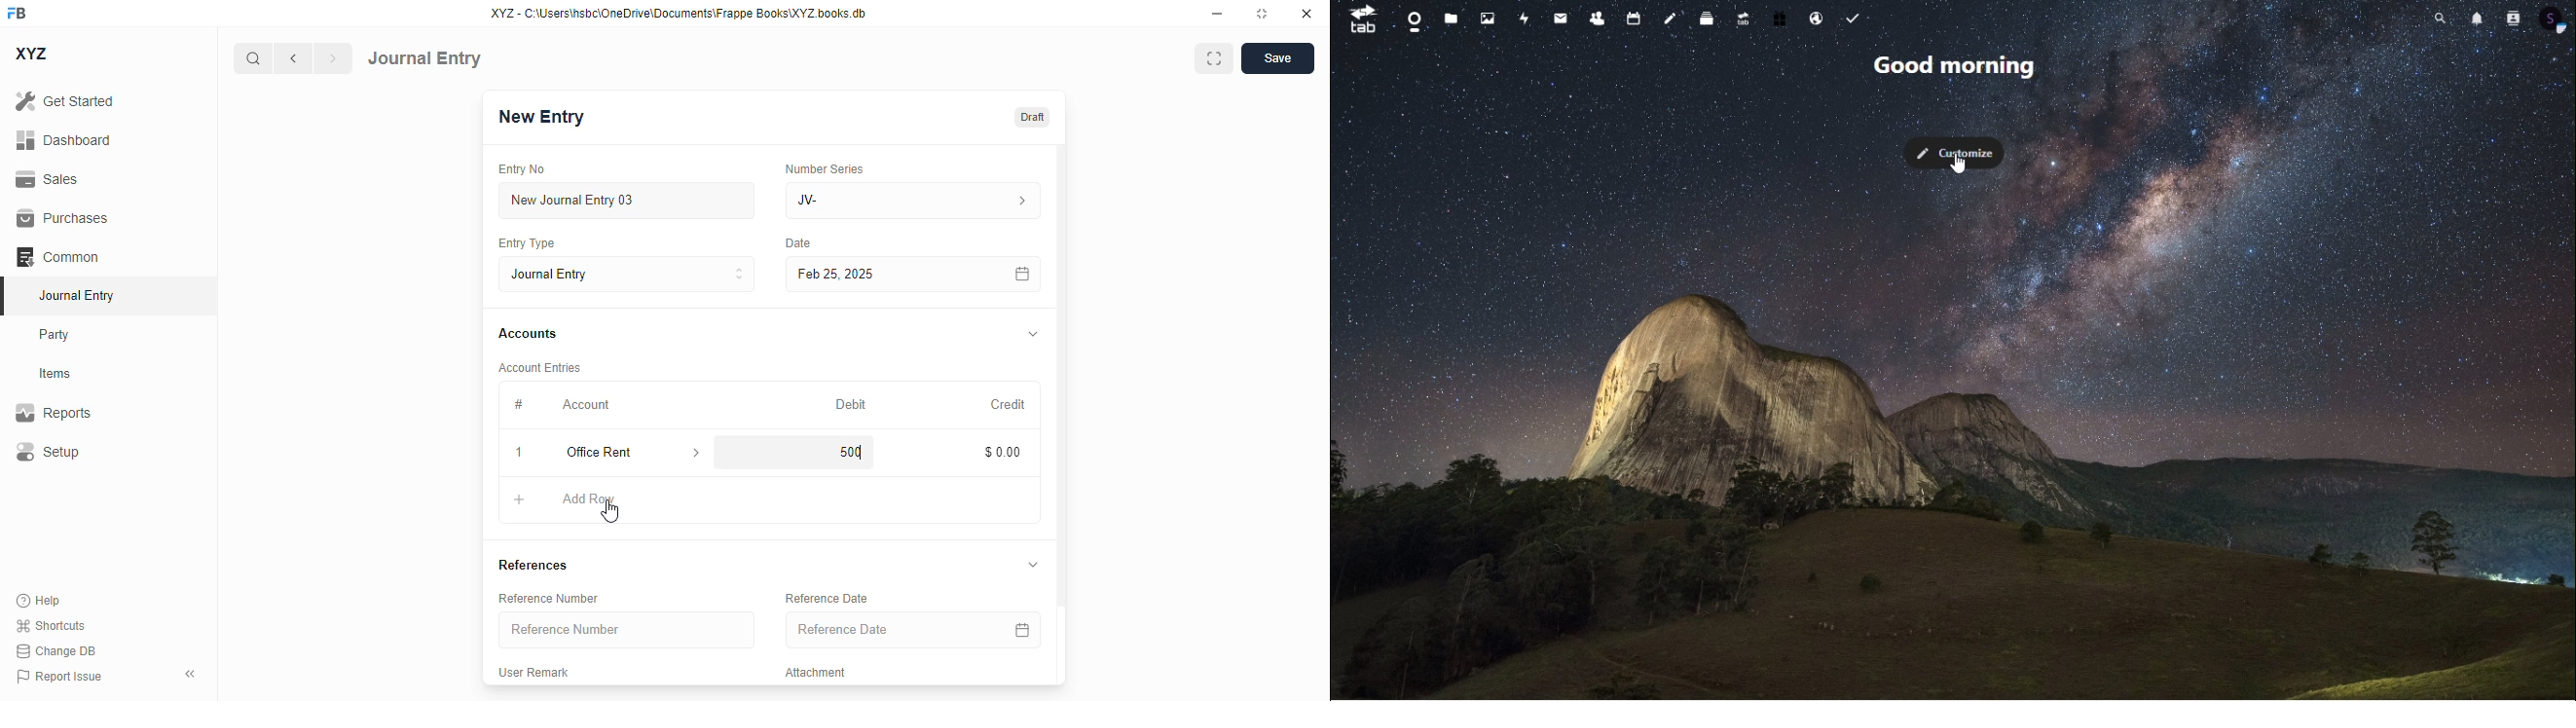 The height and width of the screenshot is (728, 2576). Describe the element at coordinates (1033, 564) in the screenshot. I see `toggle expand/collapse` at that location.